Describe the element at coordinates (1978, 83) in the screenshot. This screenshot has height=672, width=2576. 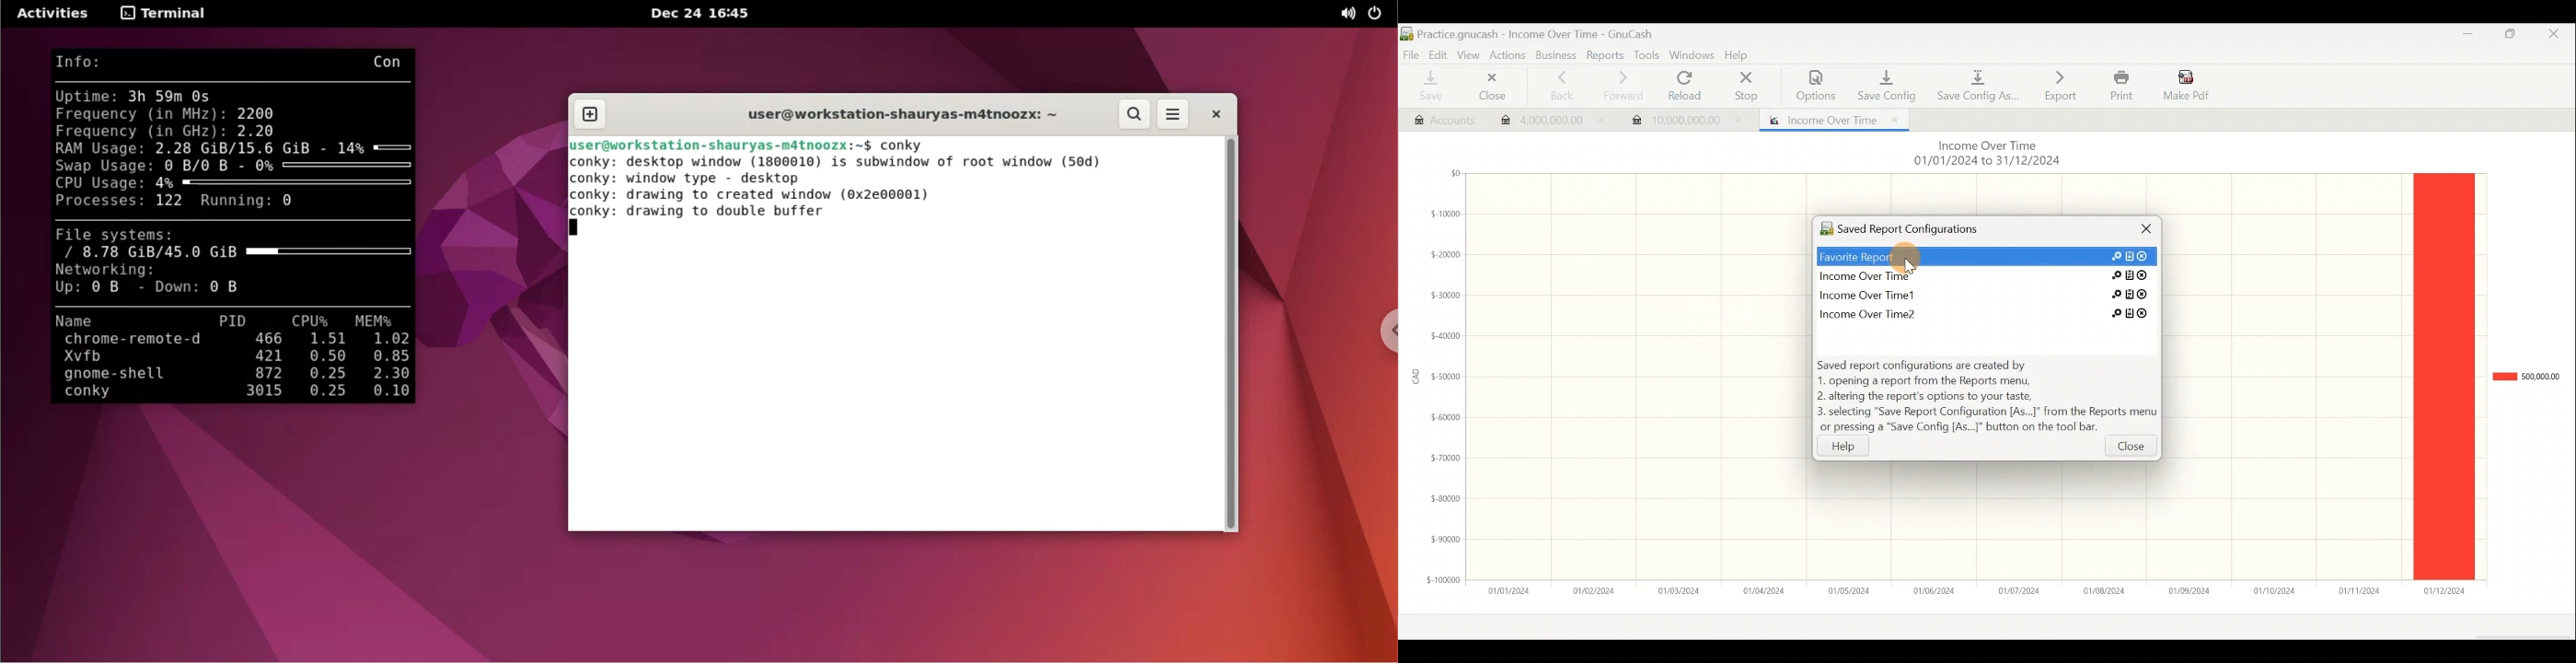
I see `Save config as` at that location.